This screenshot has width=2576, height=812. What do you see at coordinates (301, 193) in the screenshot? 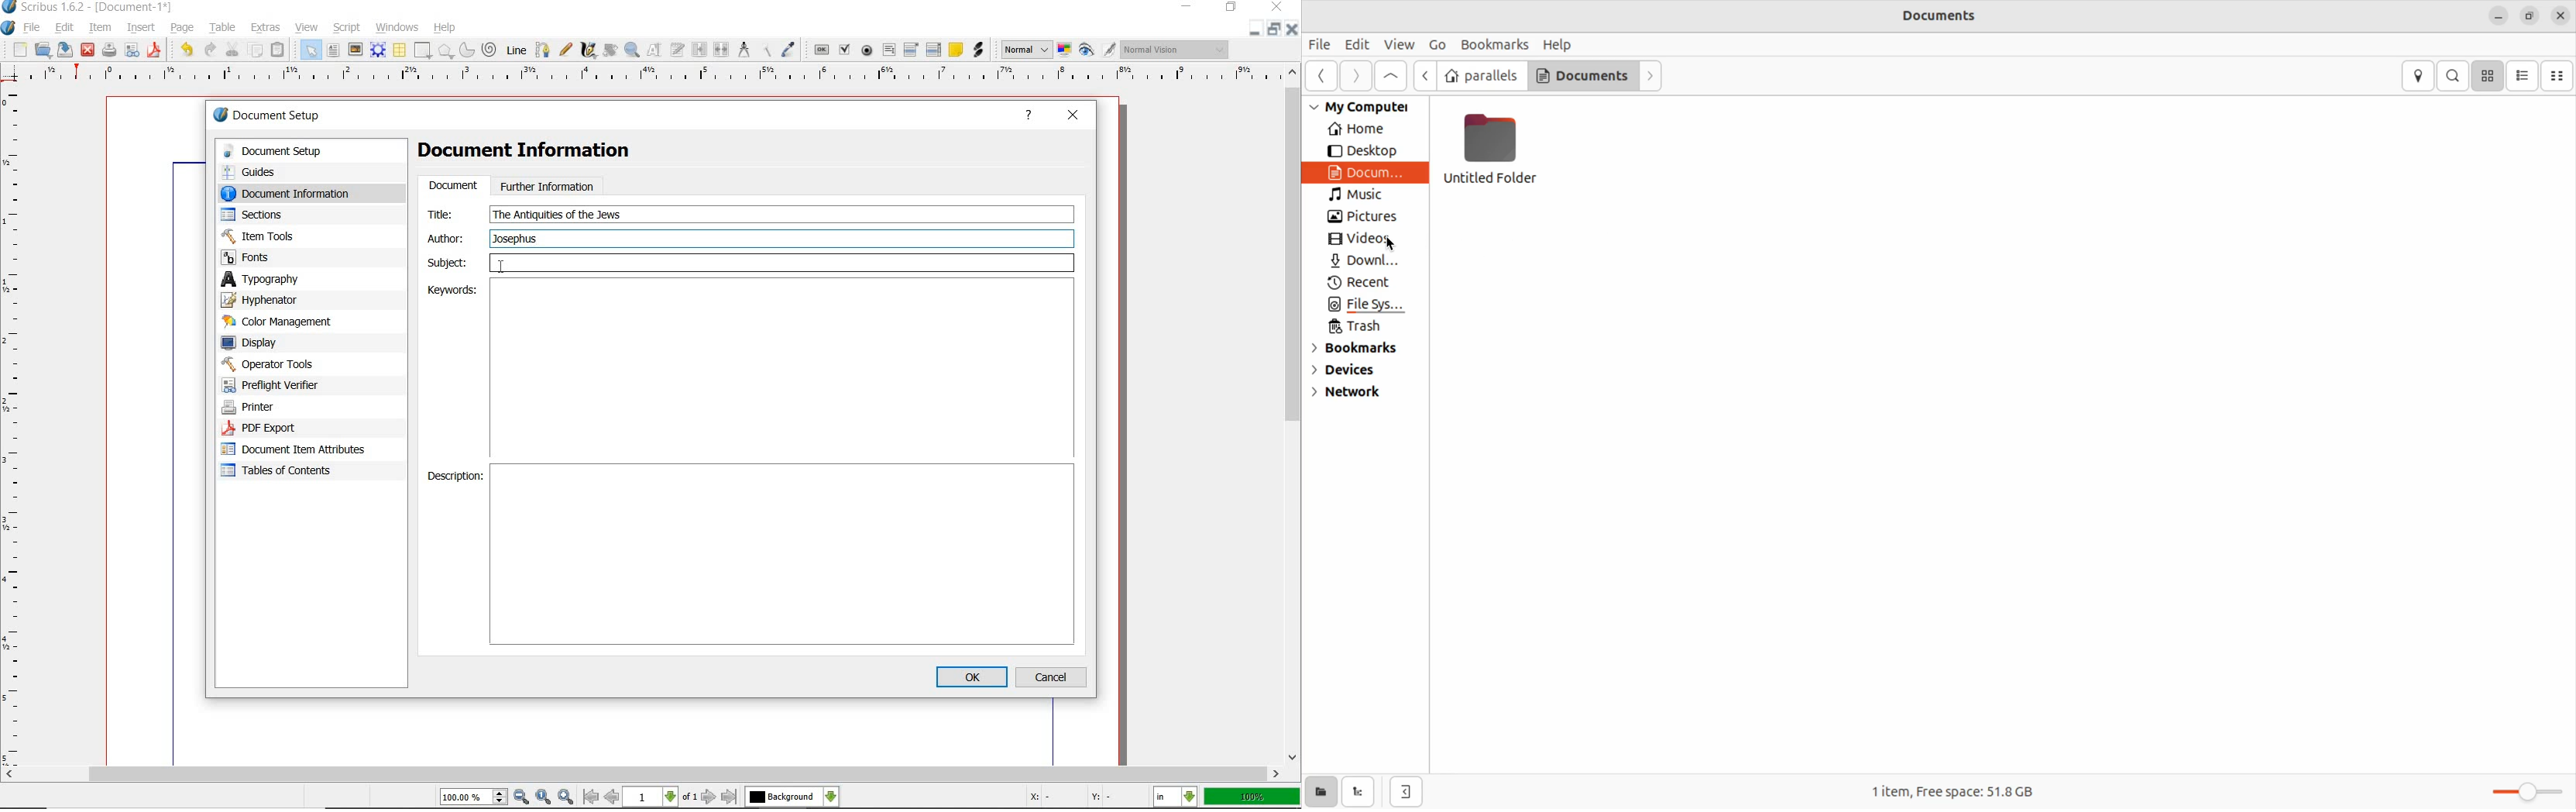
I see `document information` at bounding box center [301, 193].